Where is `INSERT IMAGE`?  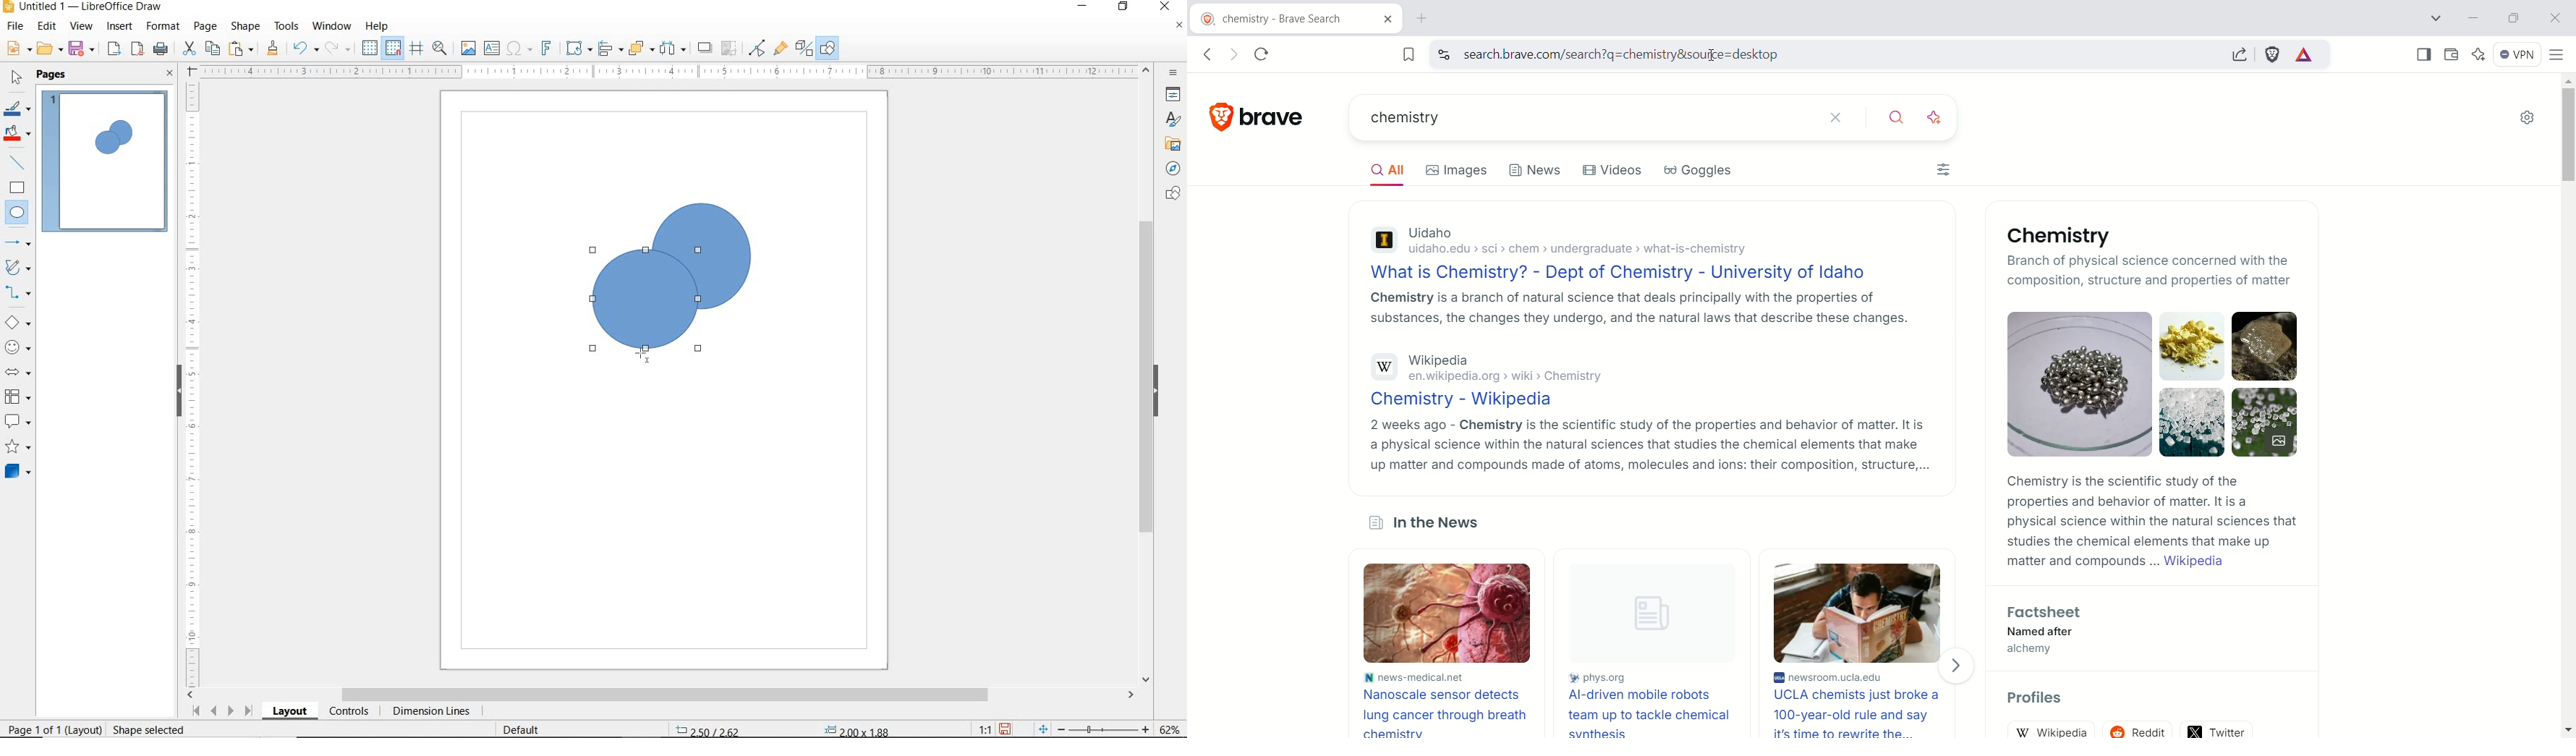
INSERT IMAGE is located at coordinates (469, 49).